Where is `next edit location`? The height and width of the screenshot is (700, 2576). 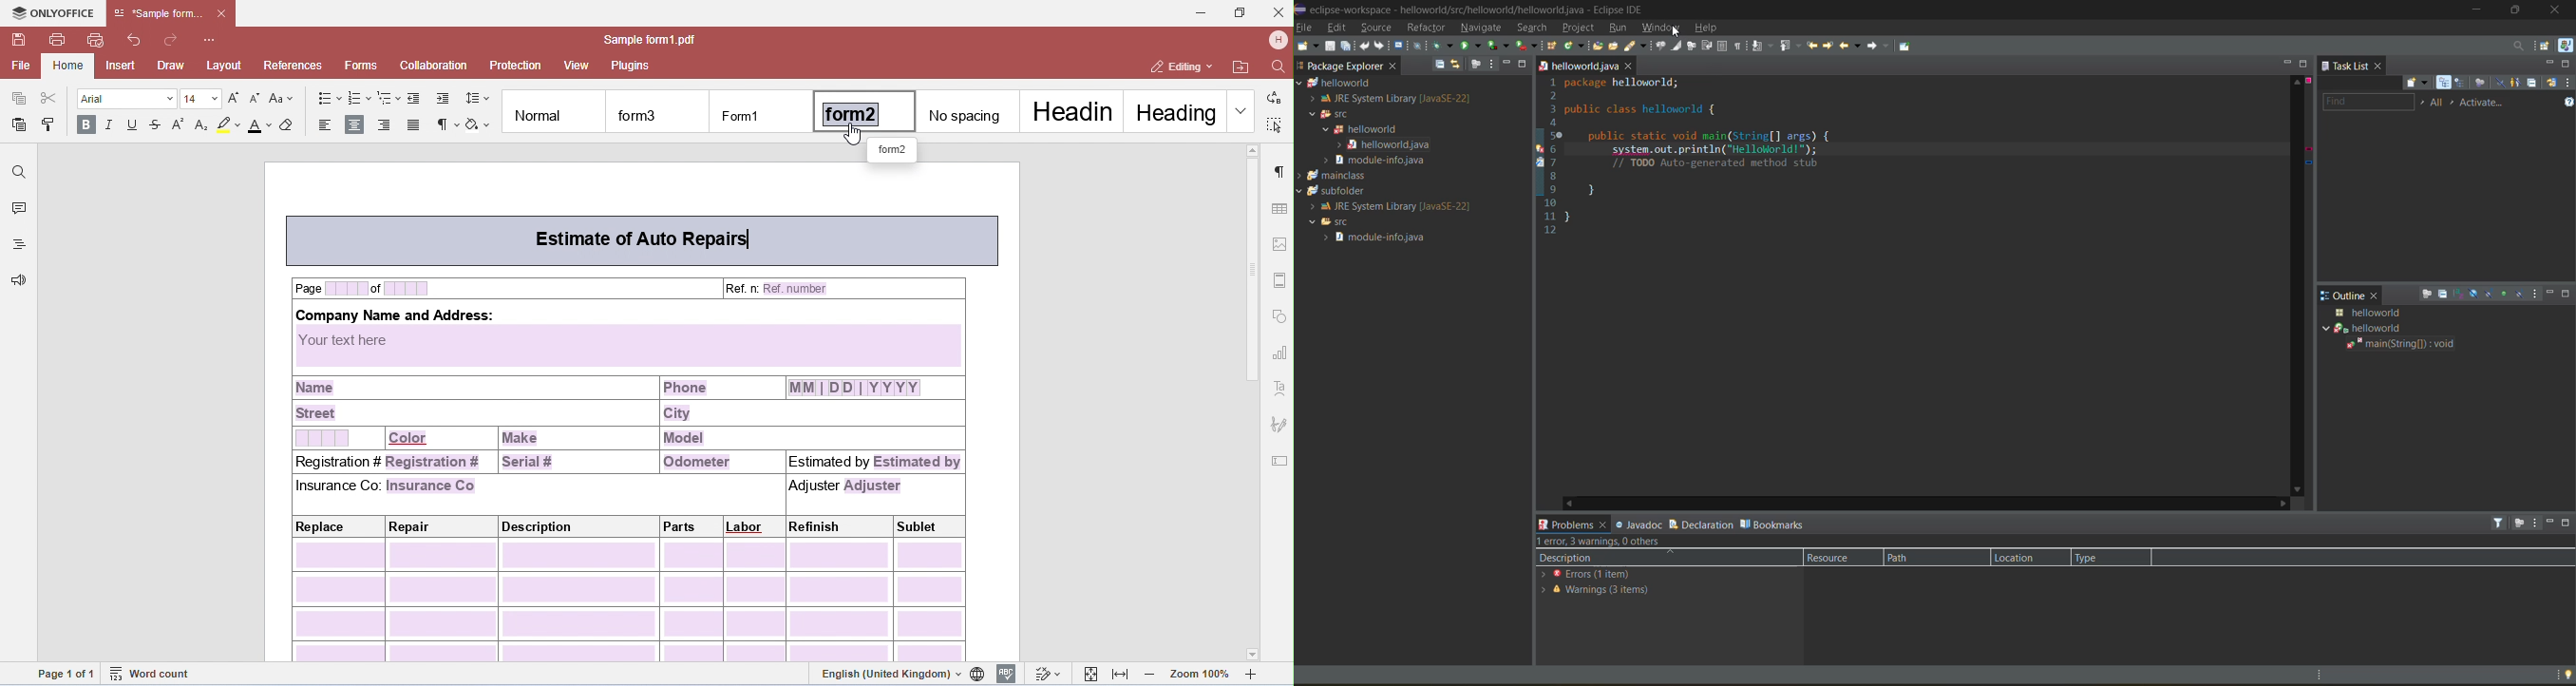
next edit location is located at coordinates (1831, 44).